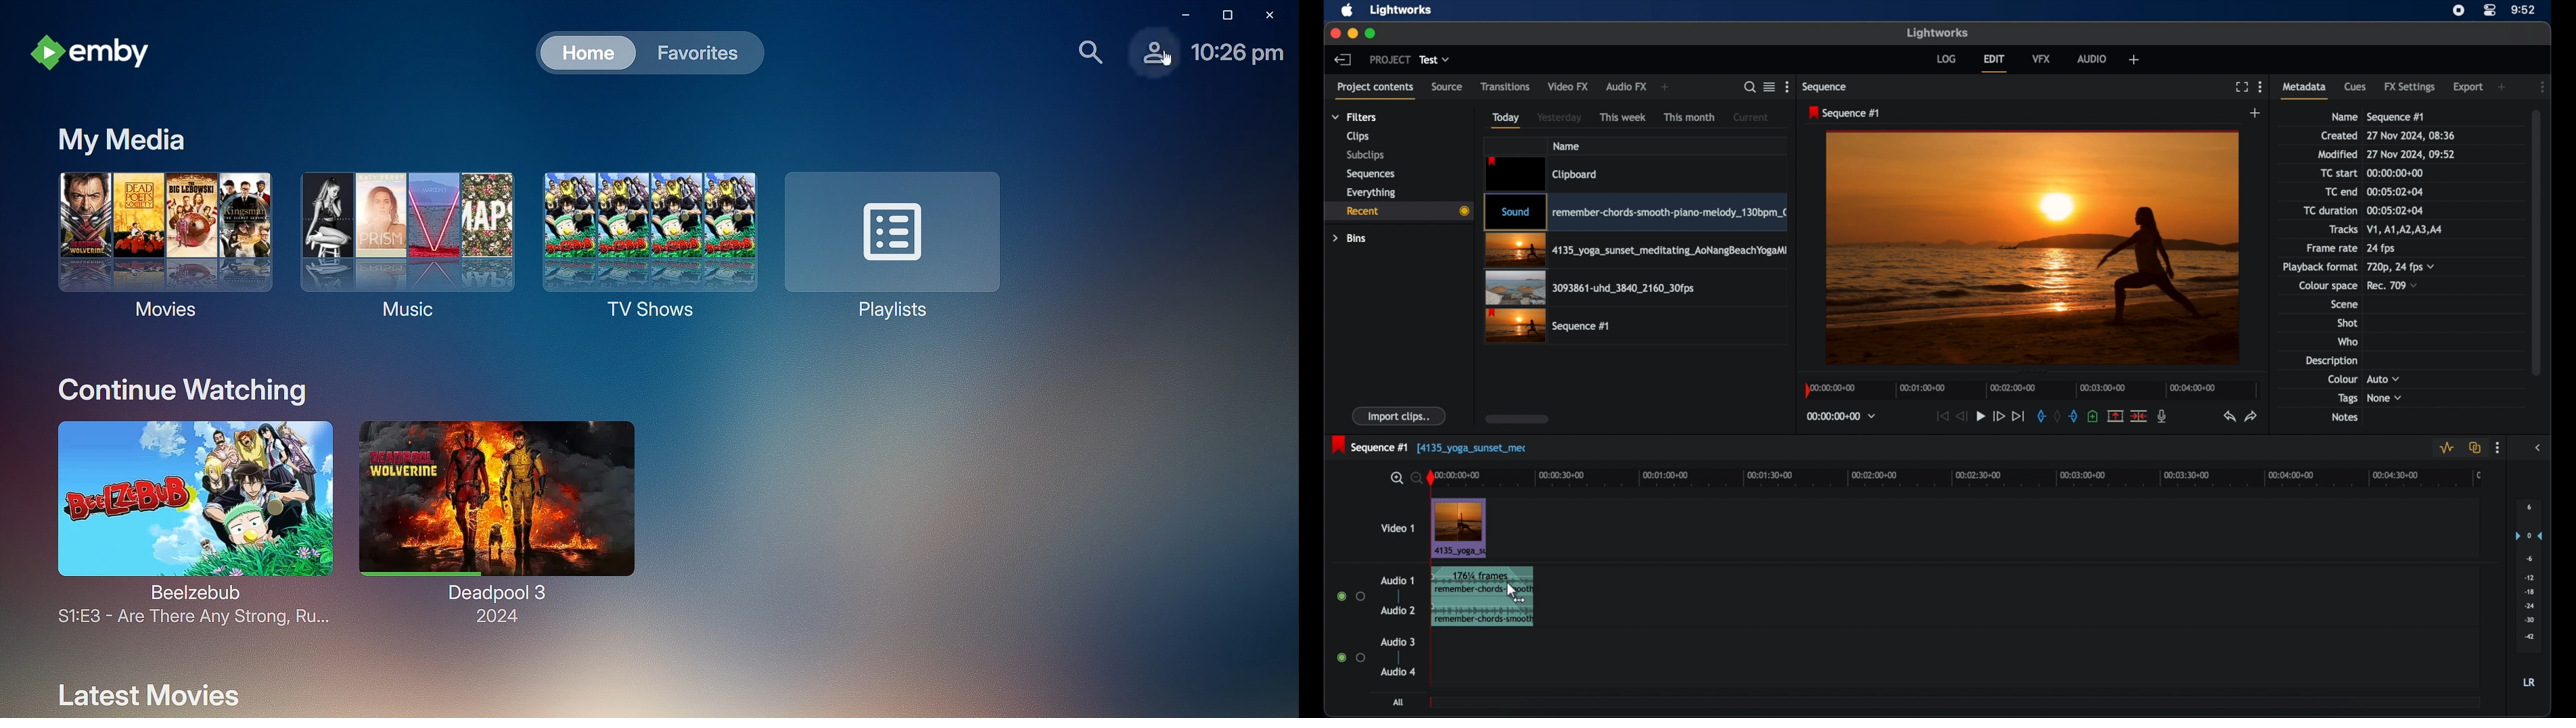  What do you see at coordinates (2384, 378) in the screenshot?
I see `auto` at bounding box center [2384, 378].